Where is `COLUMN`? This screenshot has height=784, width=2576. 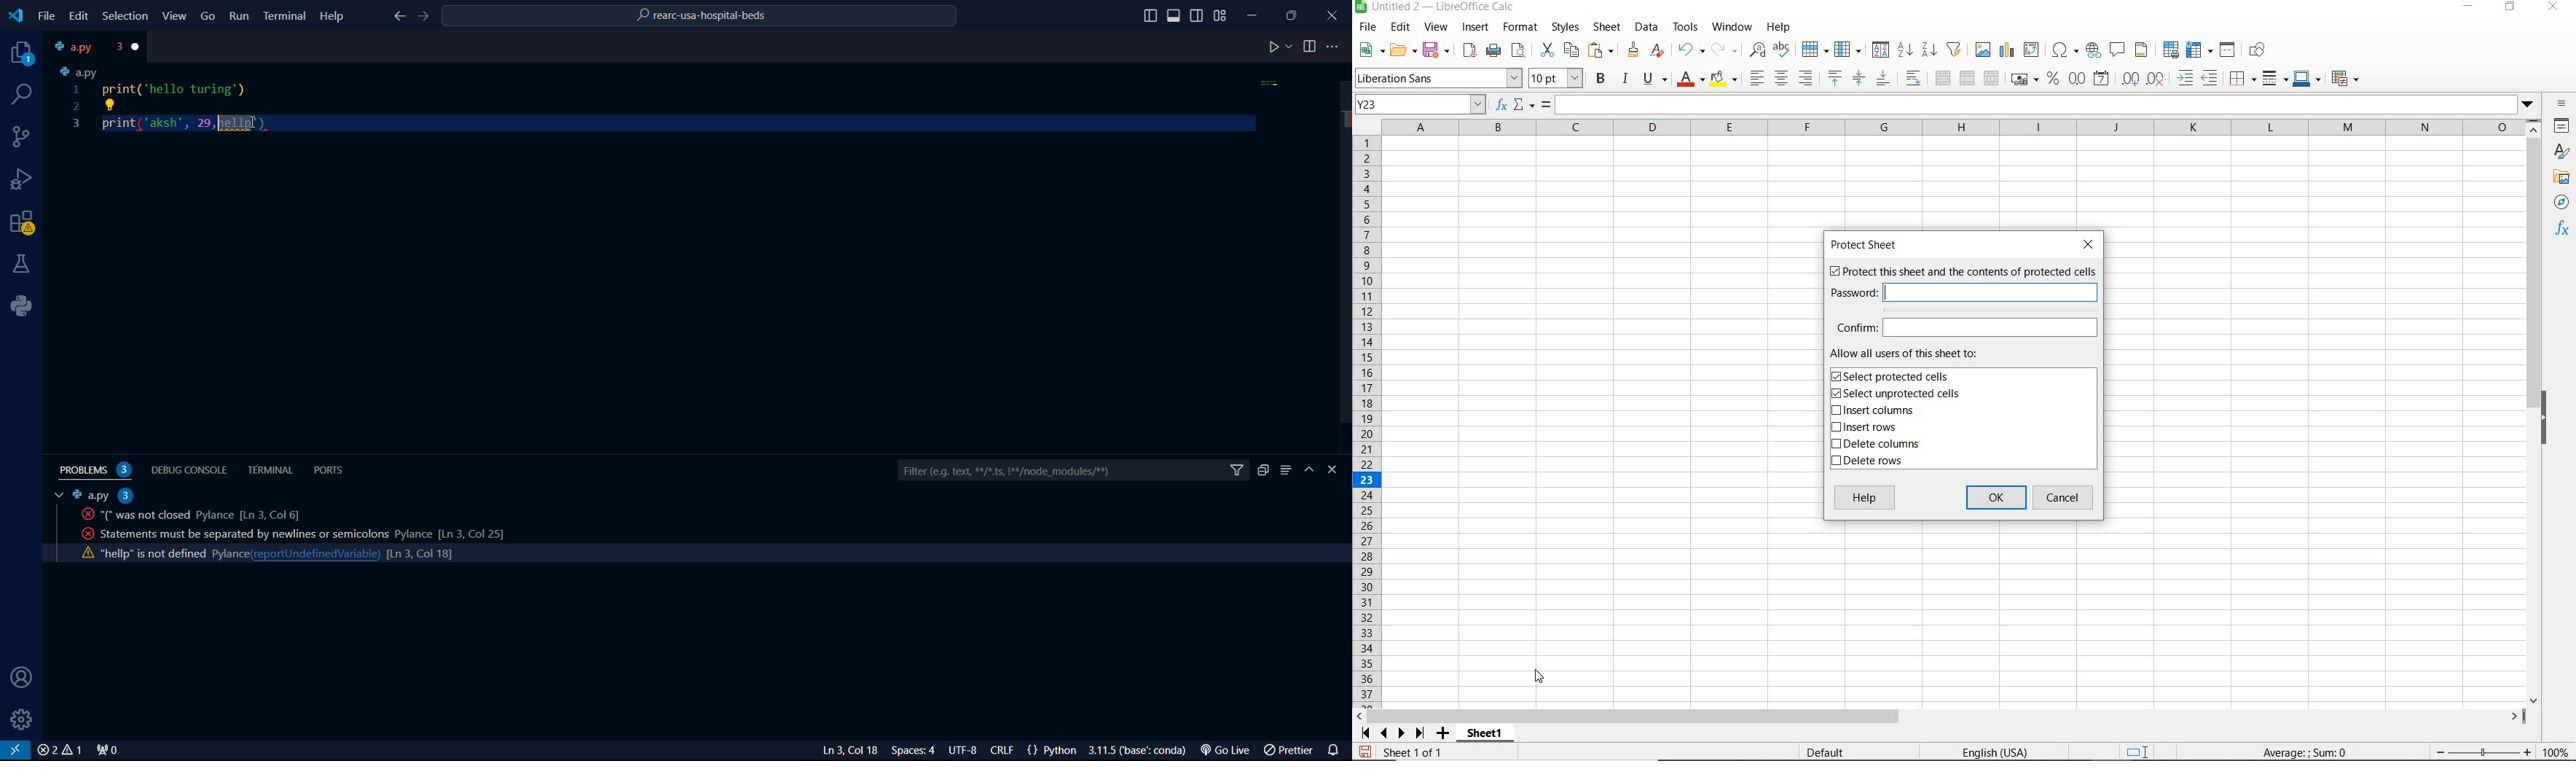 COLUMN is located at coordinates (1850, 50).